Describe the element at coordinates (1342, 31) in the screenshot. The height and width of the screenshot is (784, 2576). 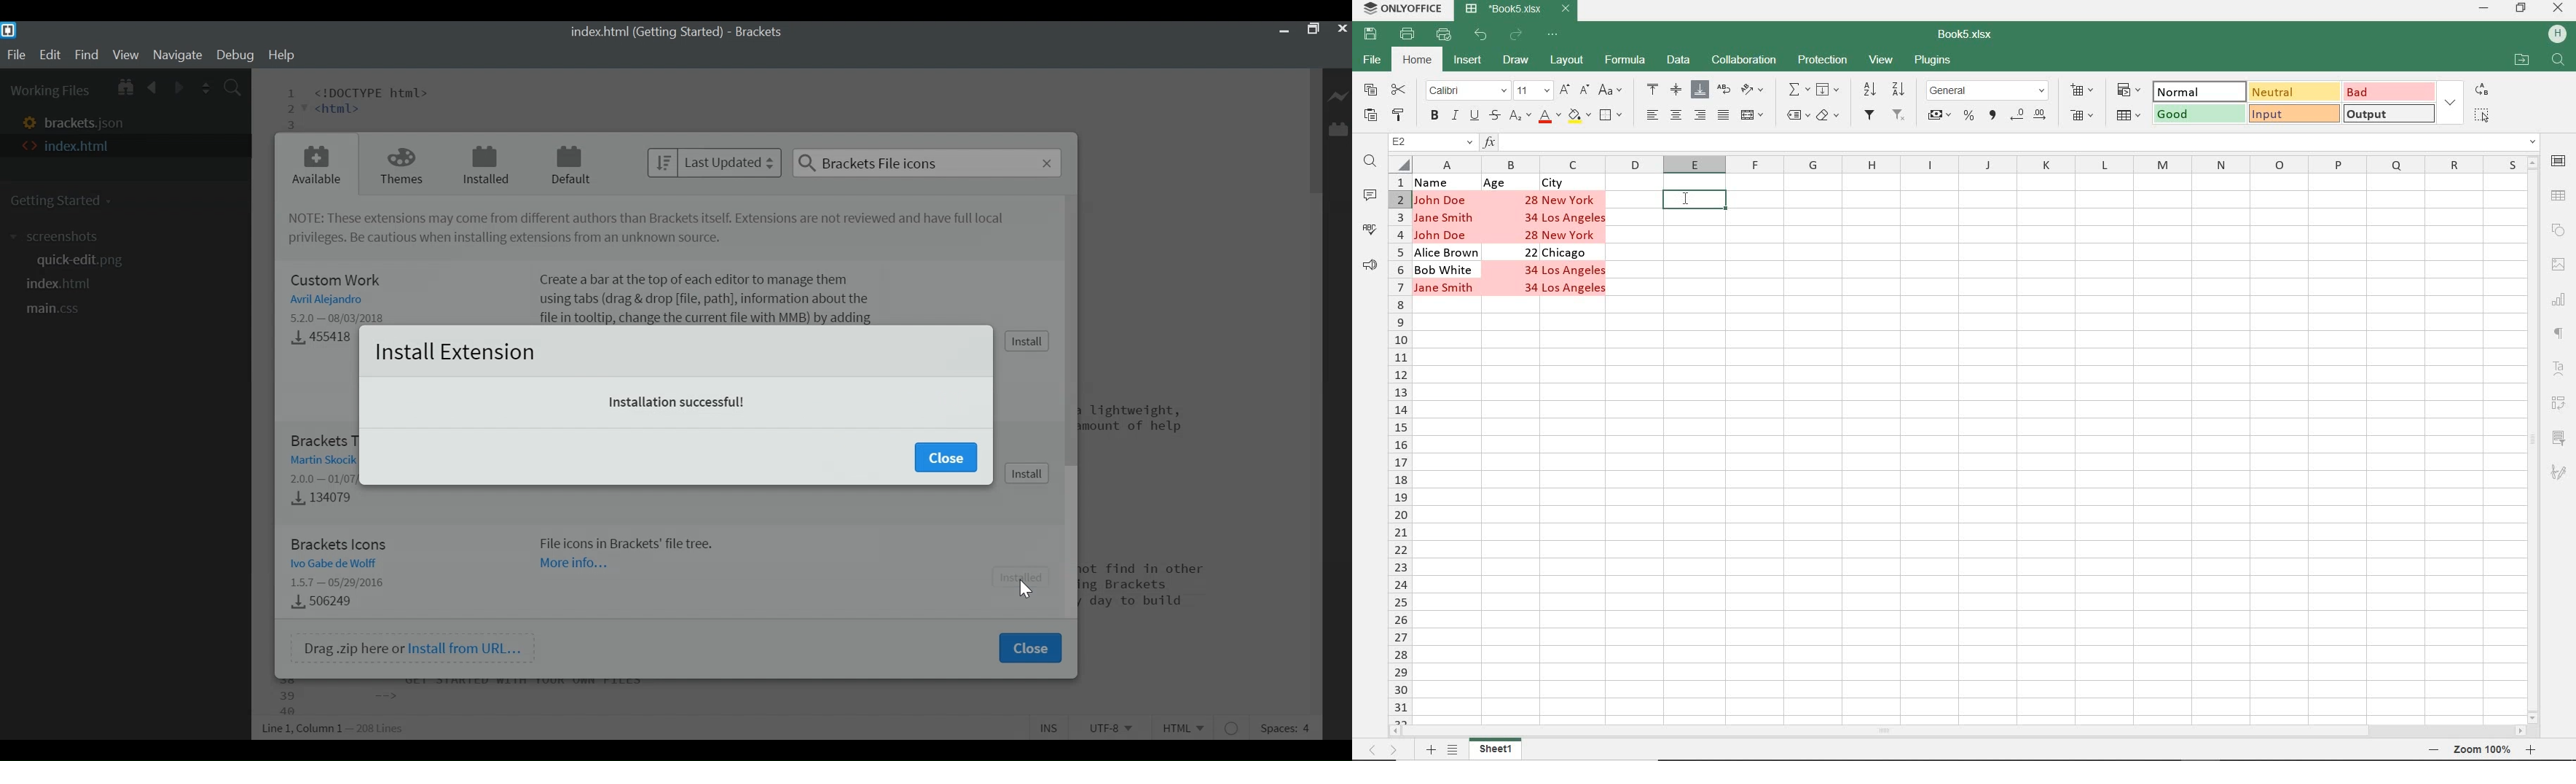
I see `Close` at that location.